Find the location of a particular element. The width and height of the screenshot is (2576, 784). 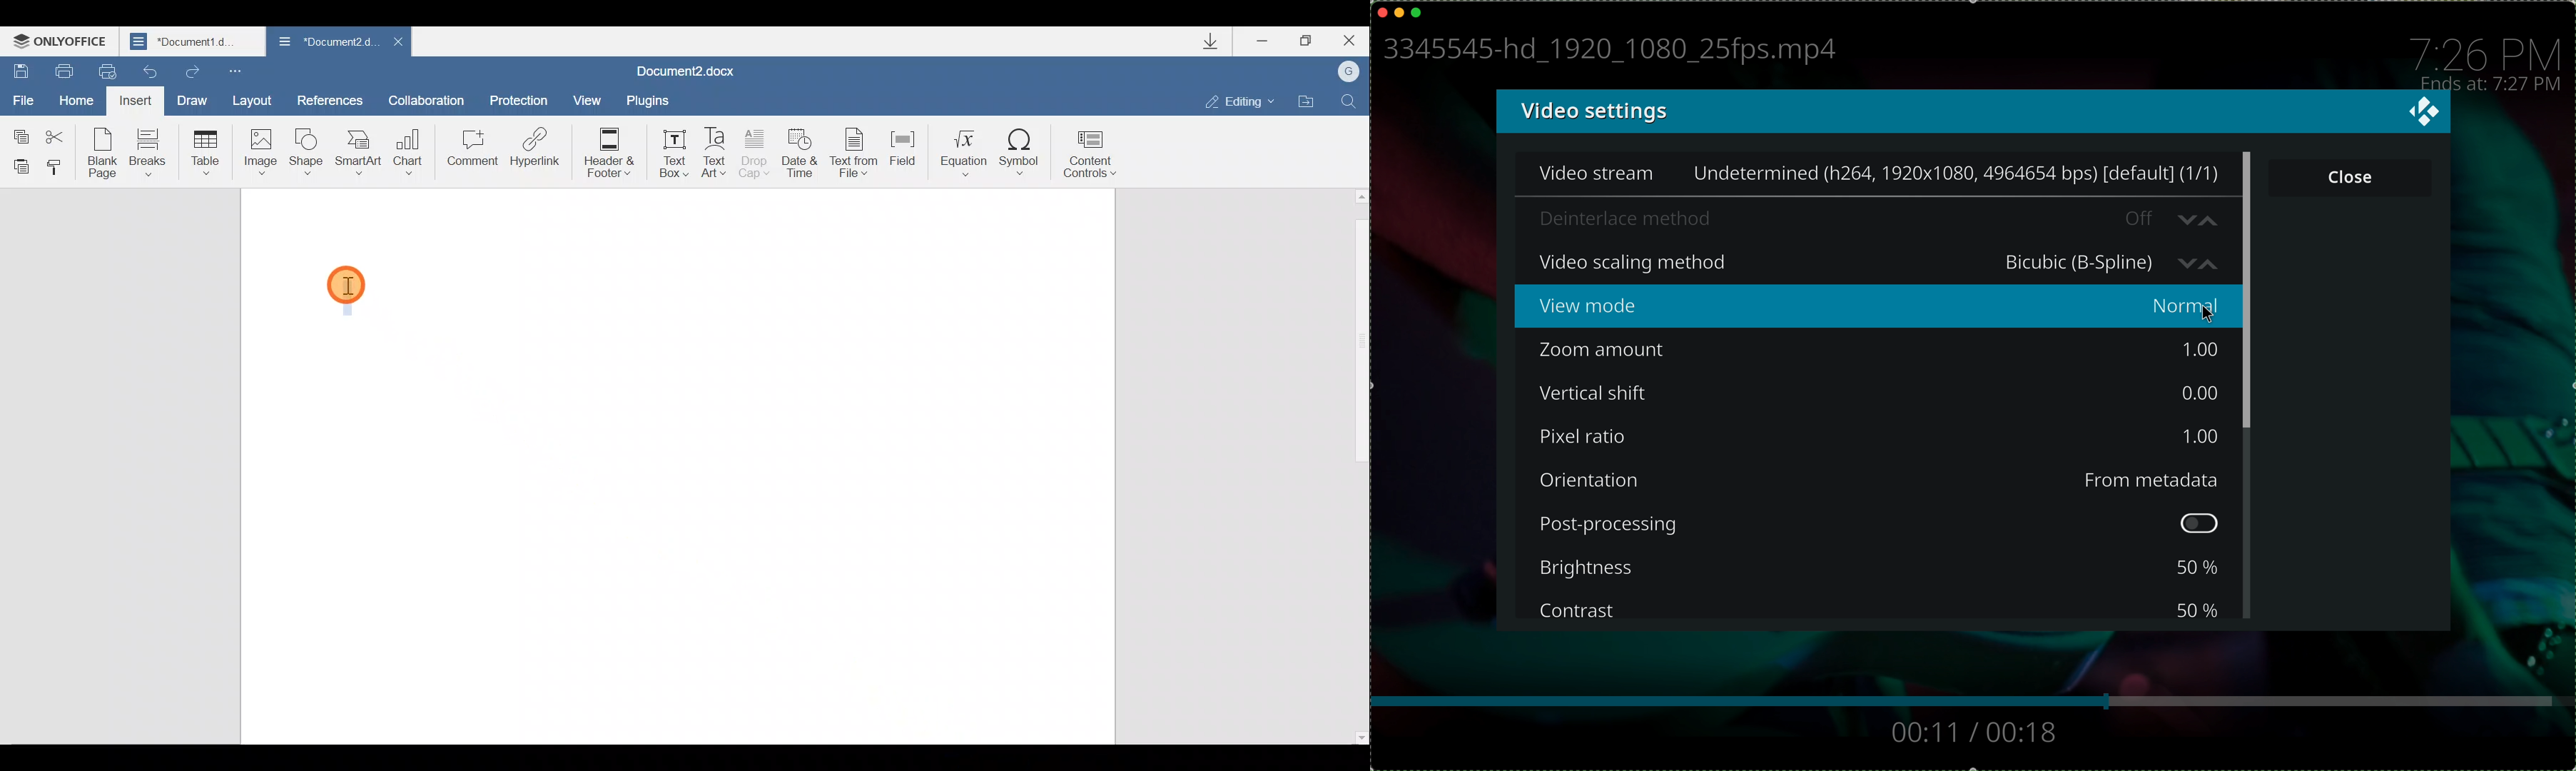

Layout is located at coordinates (260, 103).